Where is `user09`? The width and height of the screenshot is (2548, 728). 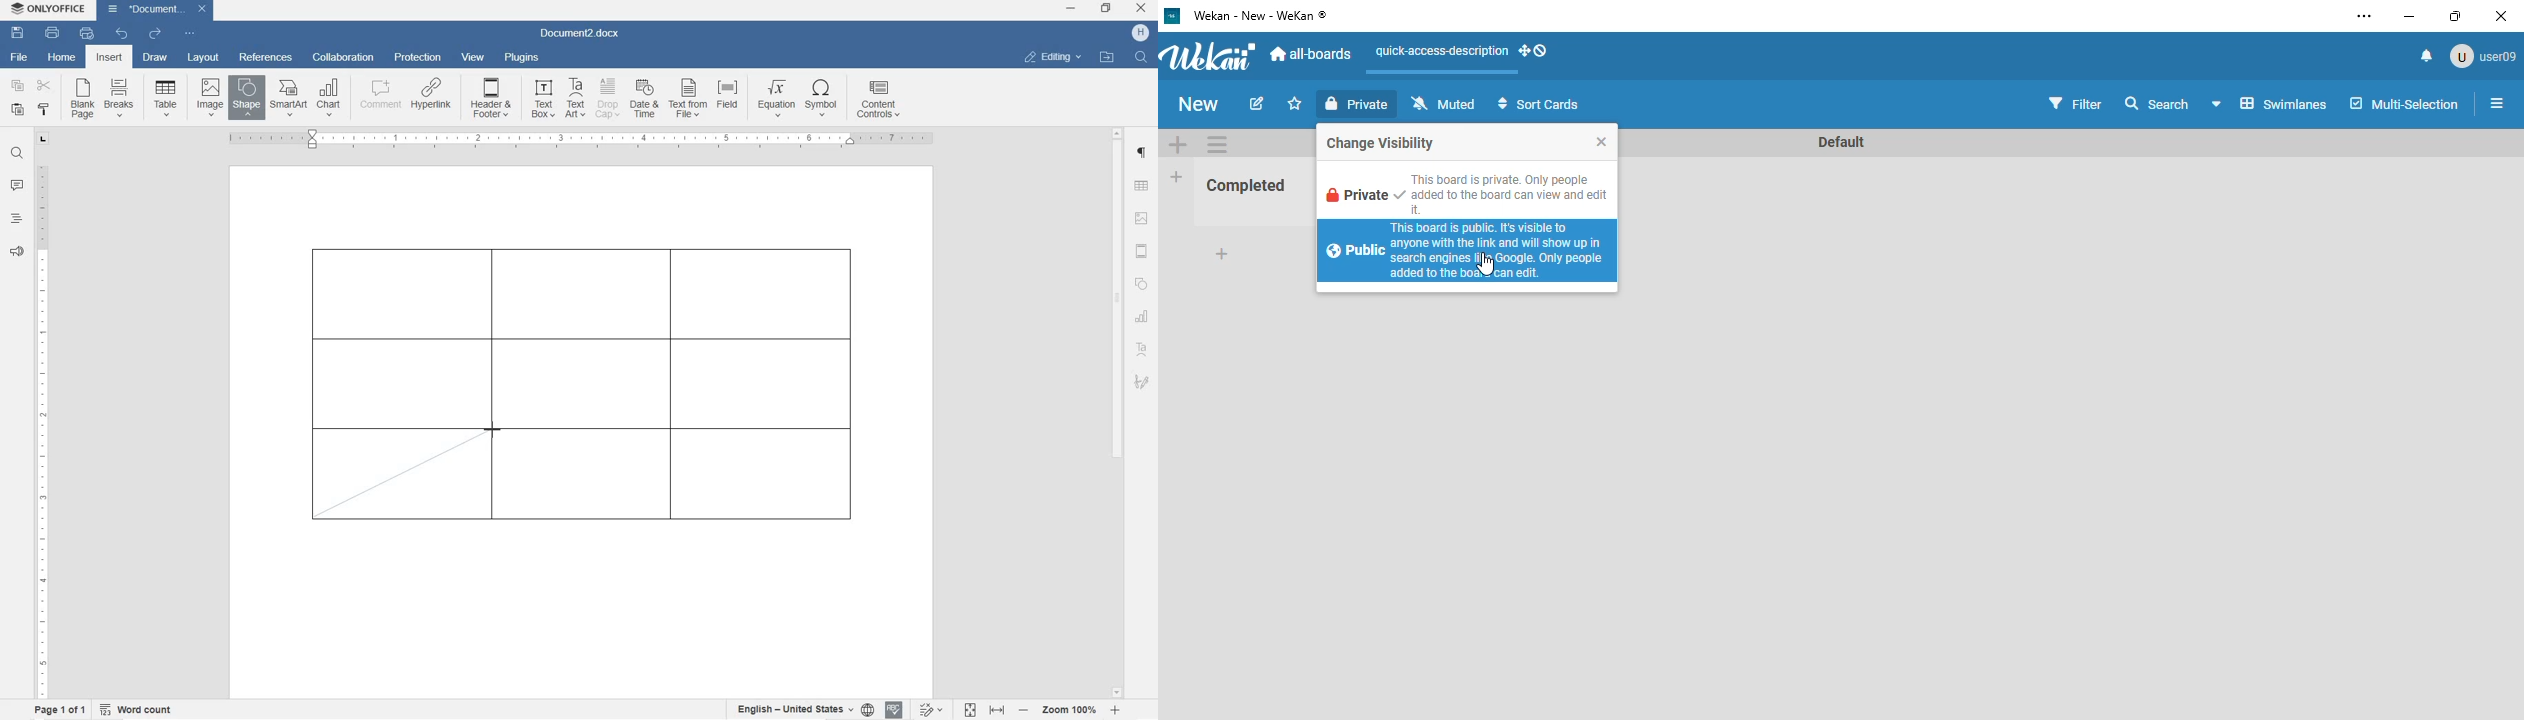
user09 is located at coordinates (2482, 57).